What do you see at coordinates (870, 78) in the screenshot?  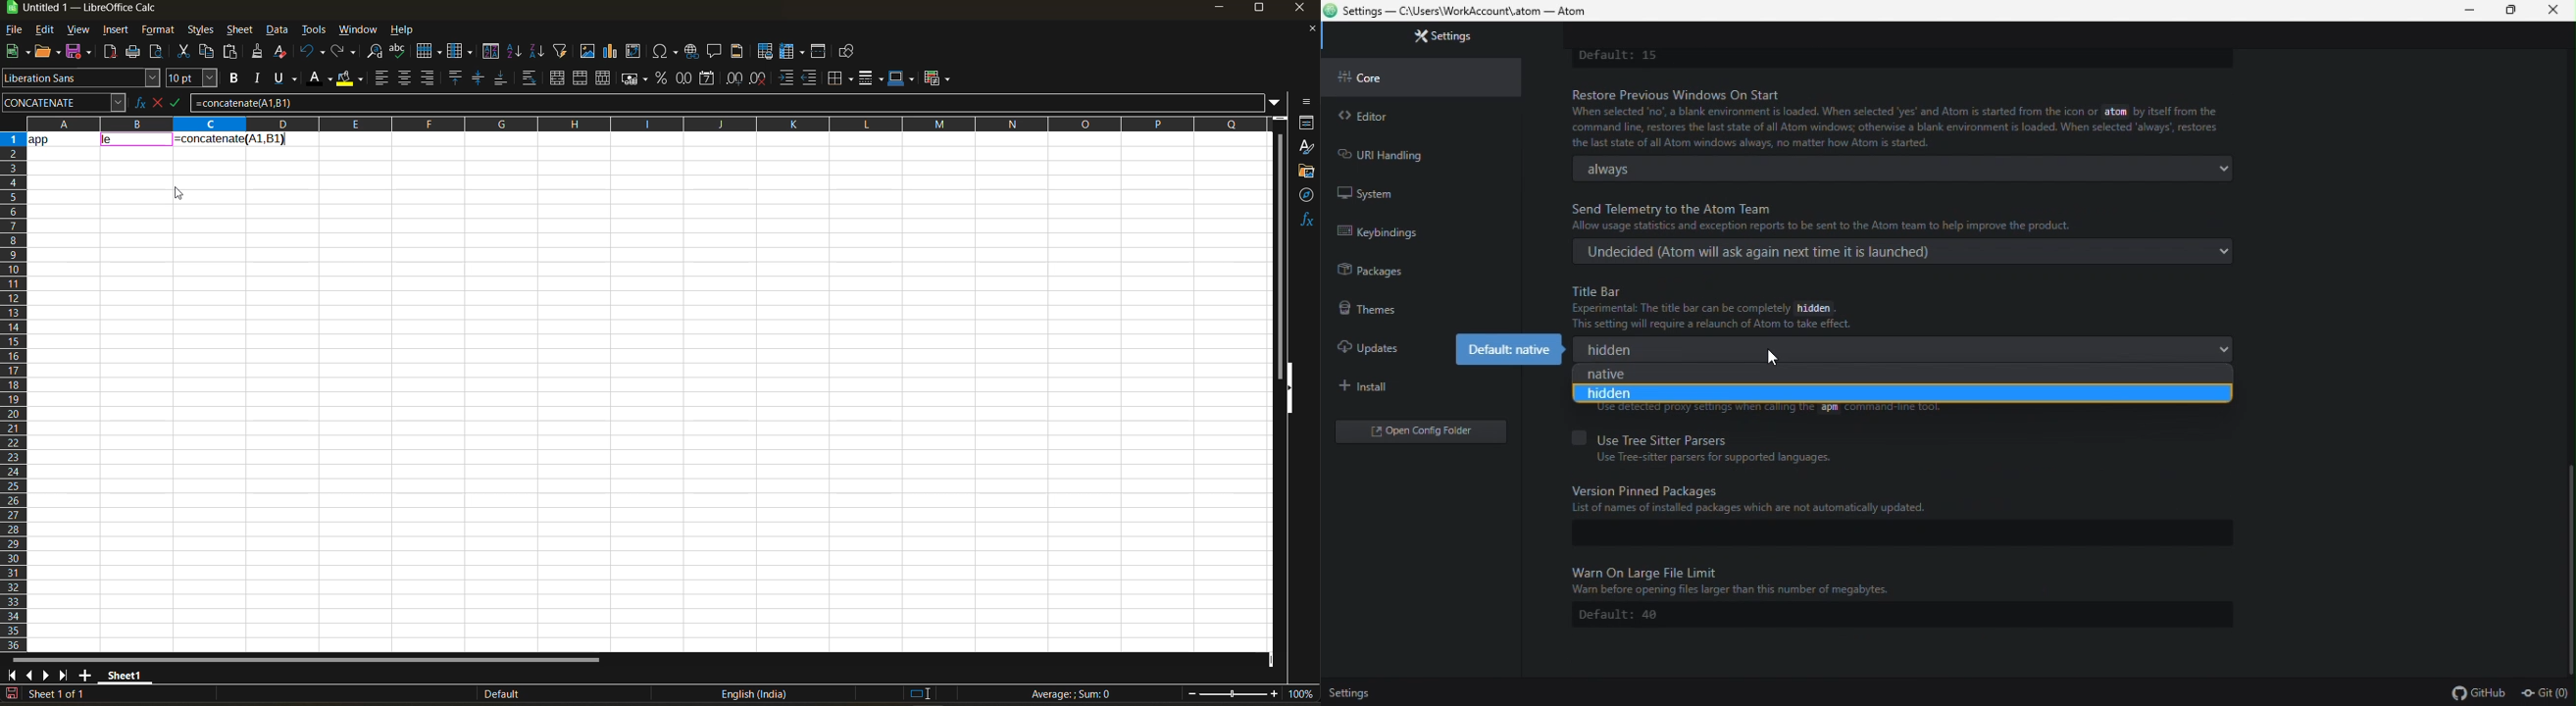 I see `border style` at bounding box center [870, 78].